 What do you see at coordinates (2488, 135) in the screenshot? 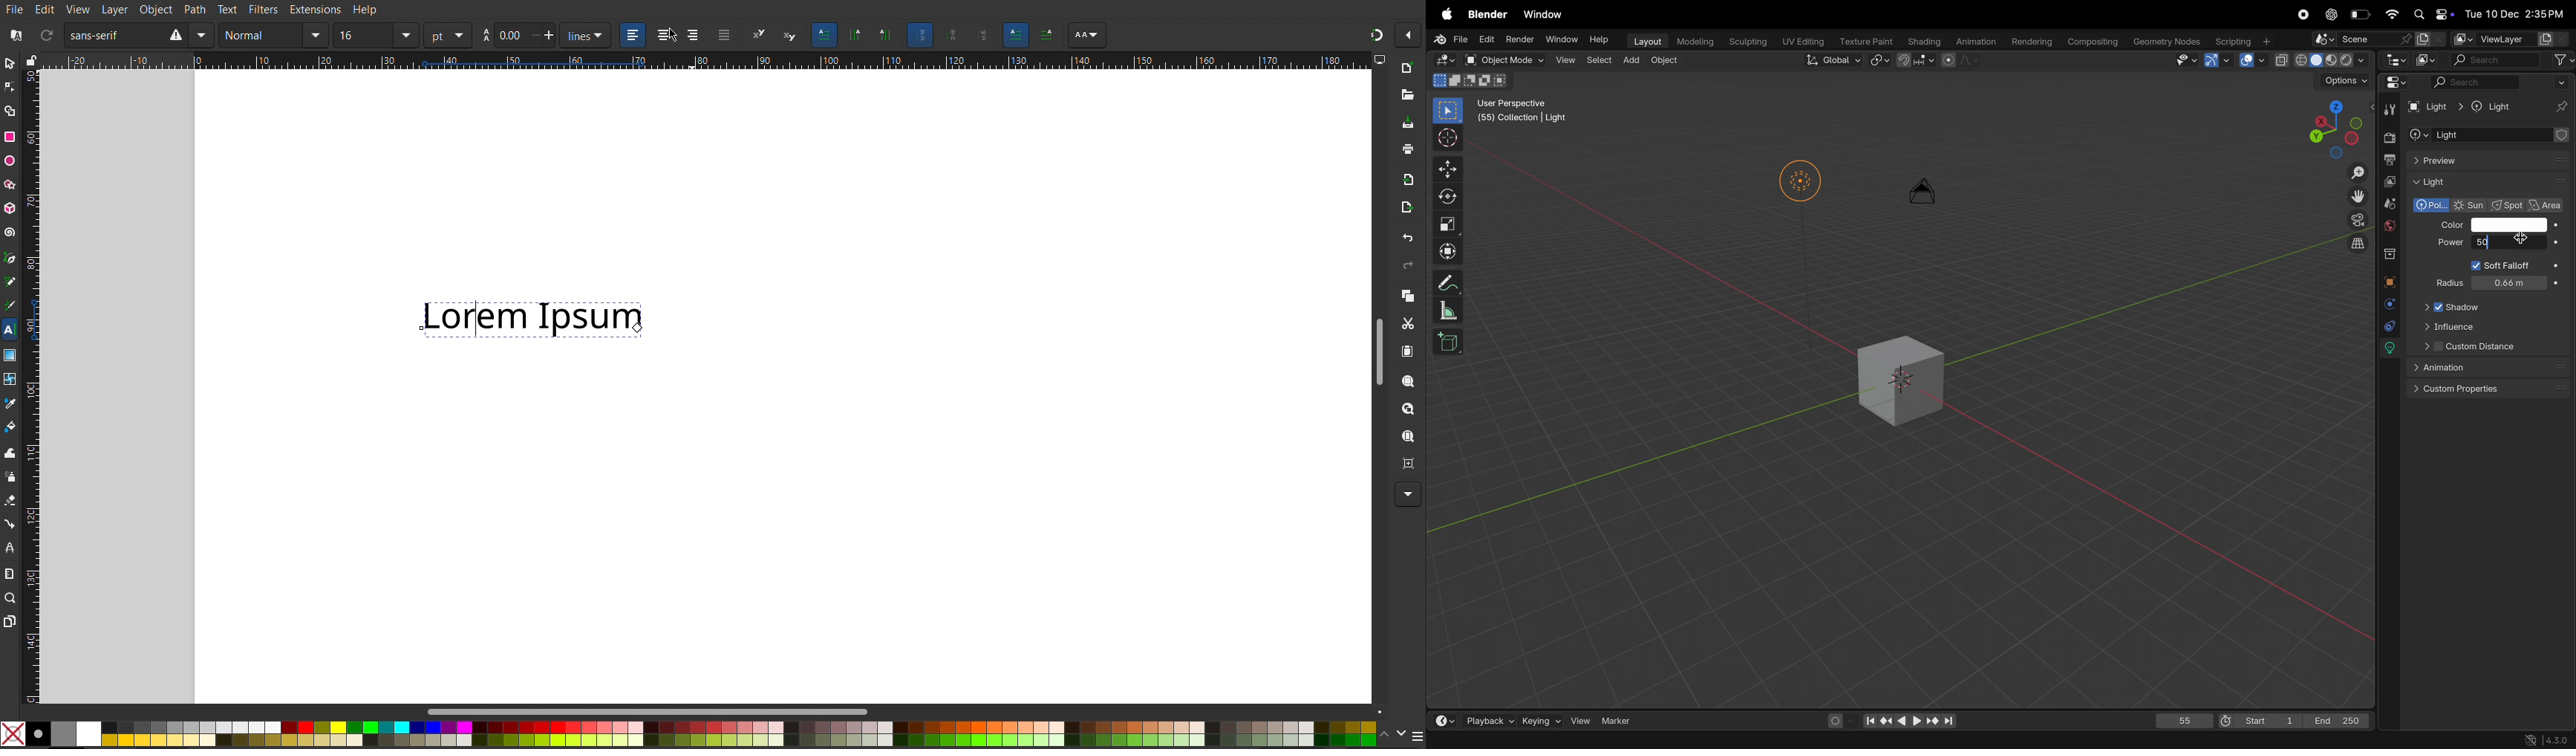
I see `add object contrastaint` at bounding box center [2488, 135].